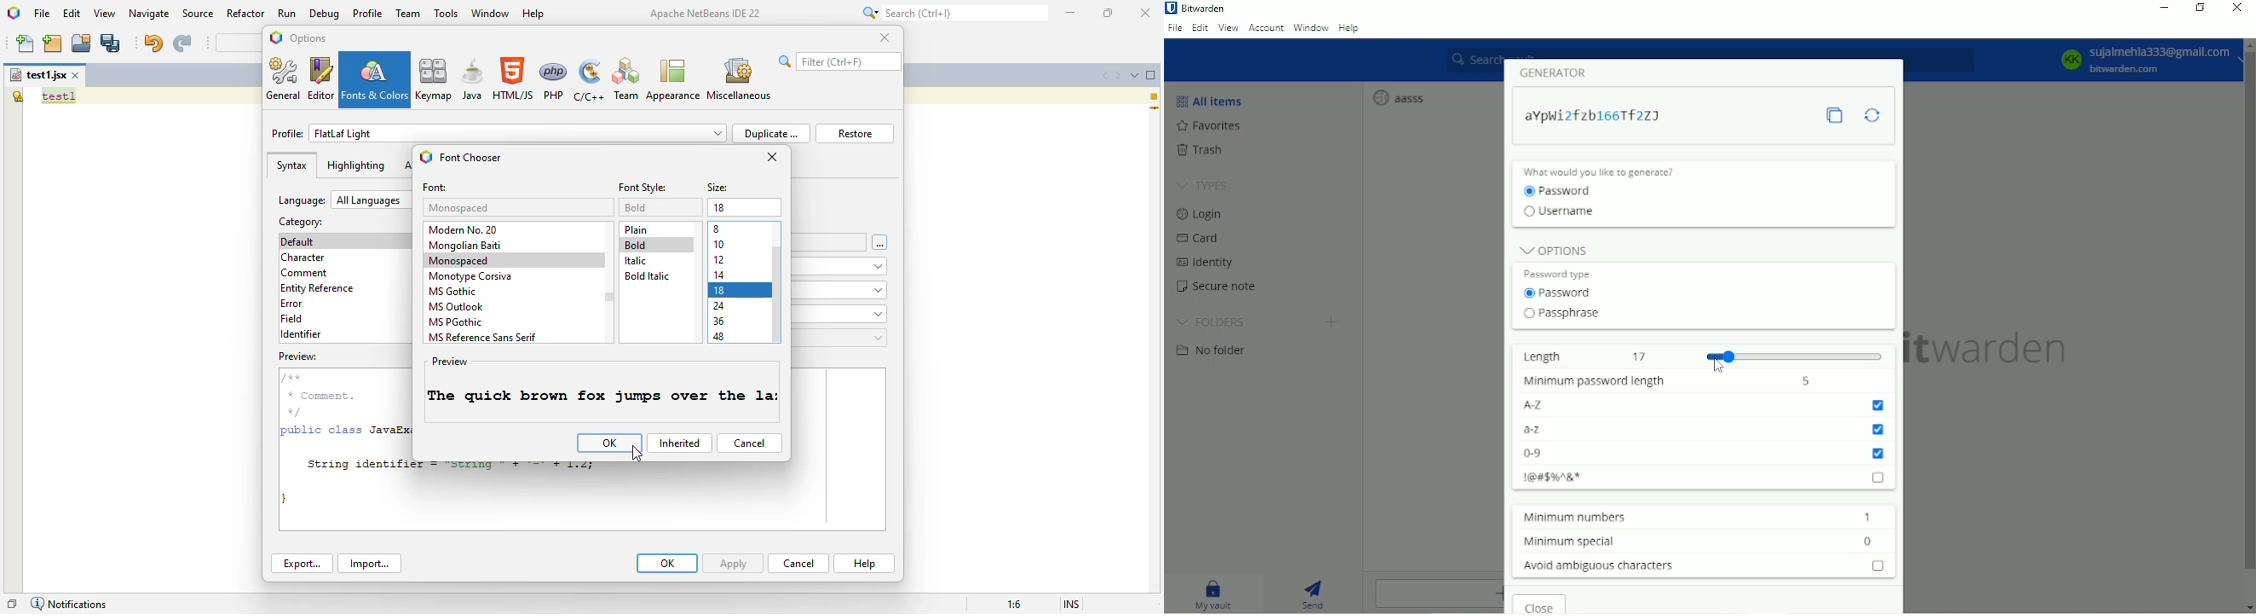 This screenshot has height=616, width=2268. Describe the element at coordinates (1176, 29) in the screenshot. I see `File` at that location.